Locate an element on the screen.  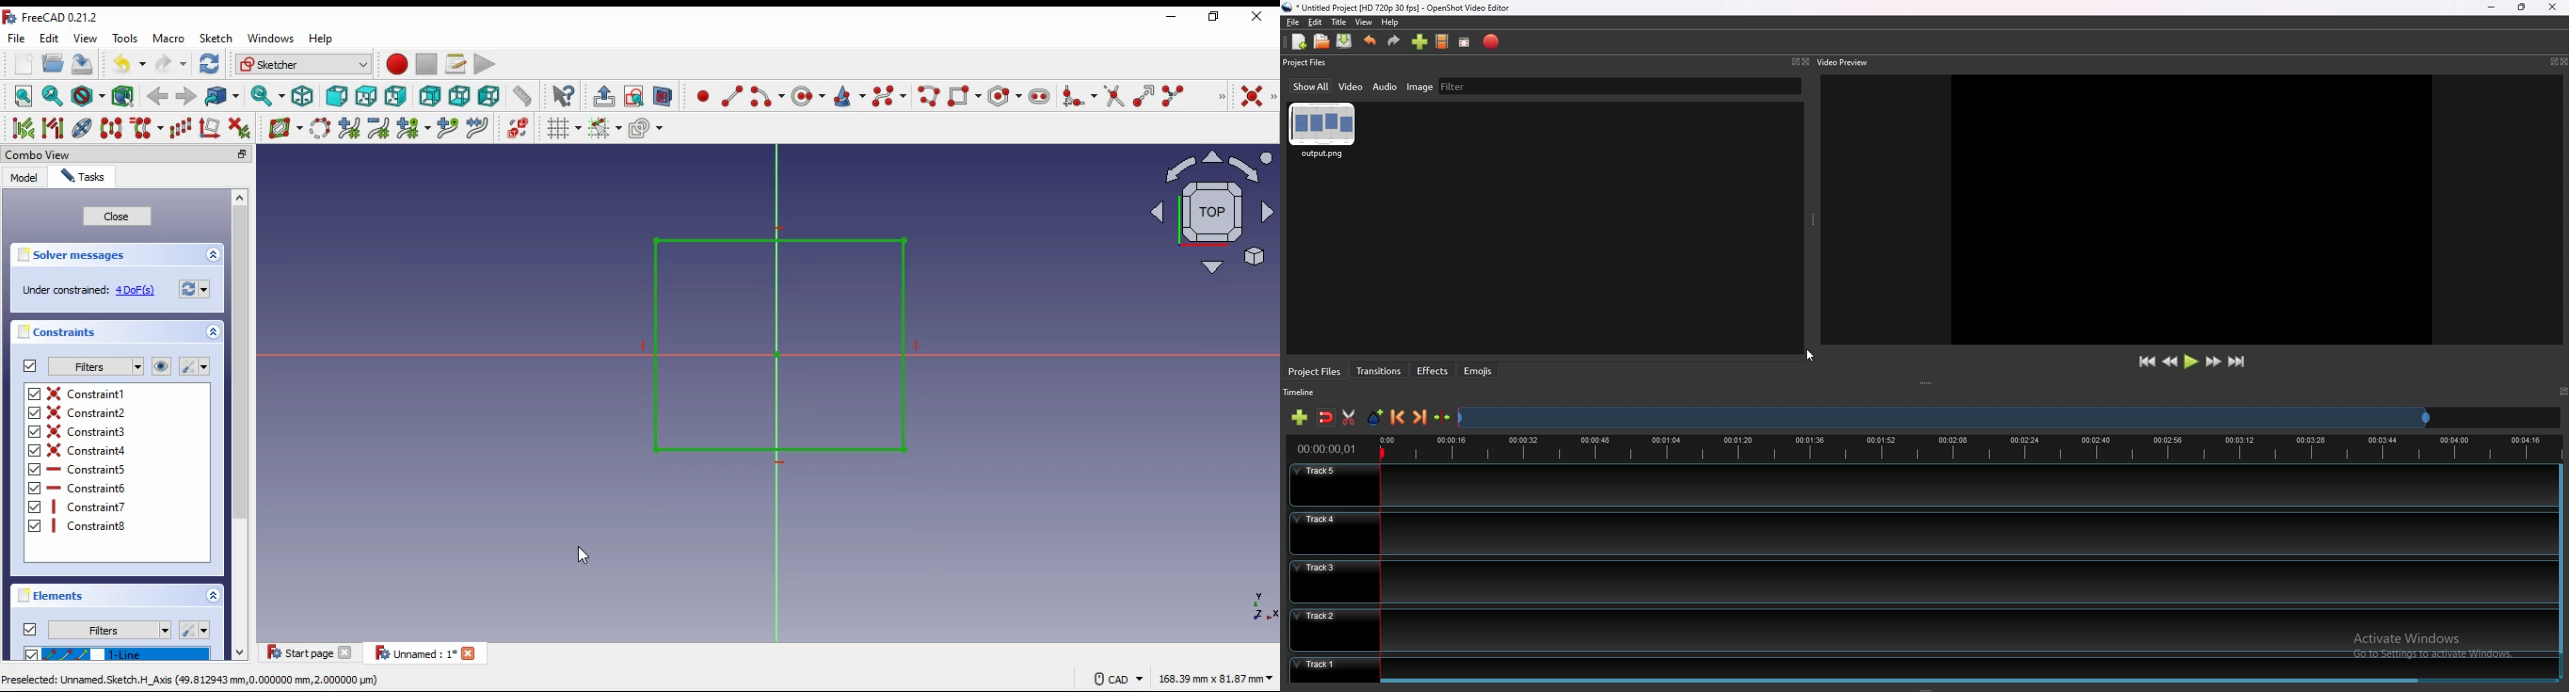
4 DoF(s) is located at coordinates (137, 291).